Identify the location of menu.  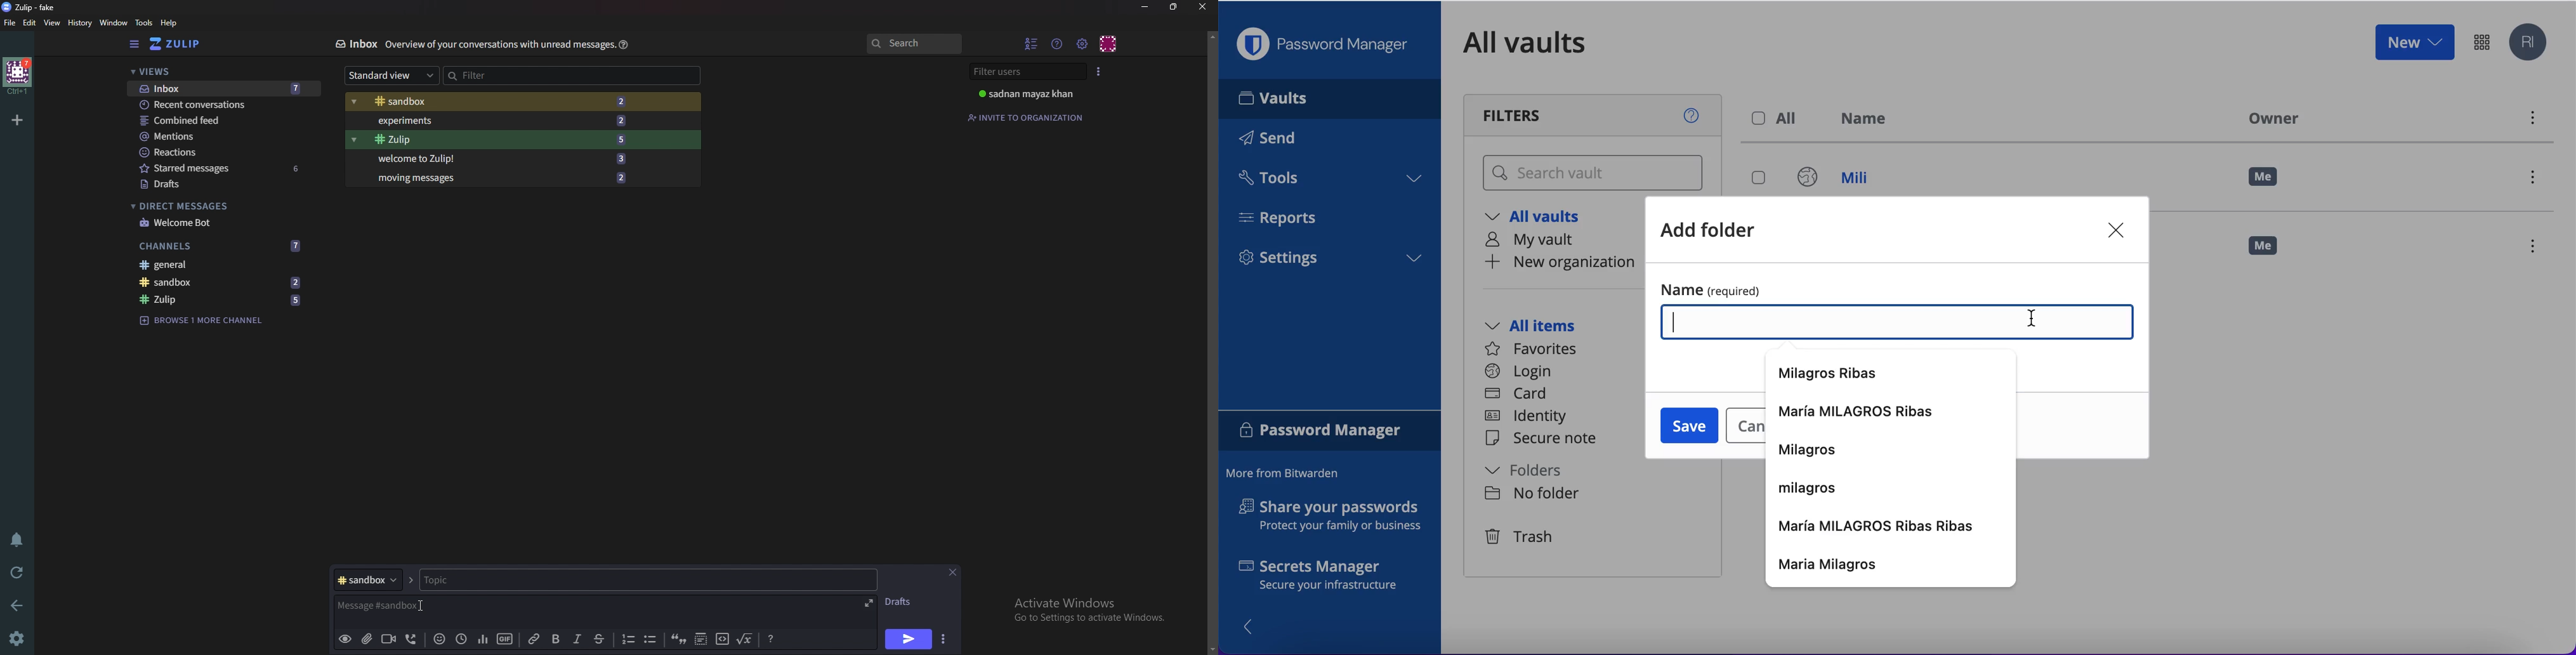
(2531, 120).